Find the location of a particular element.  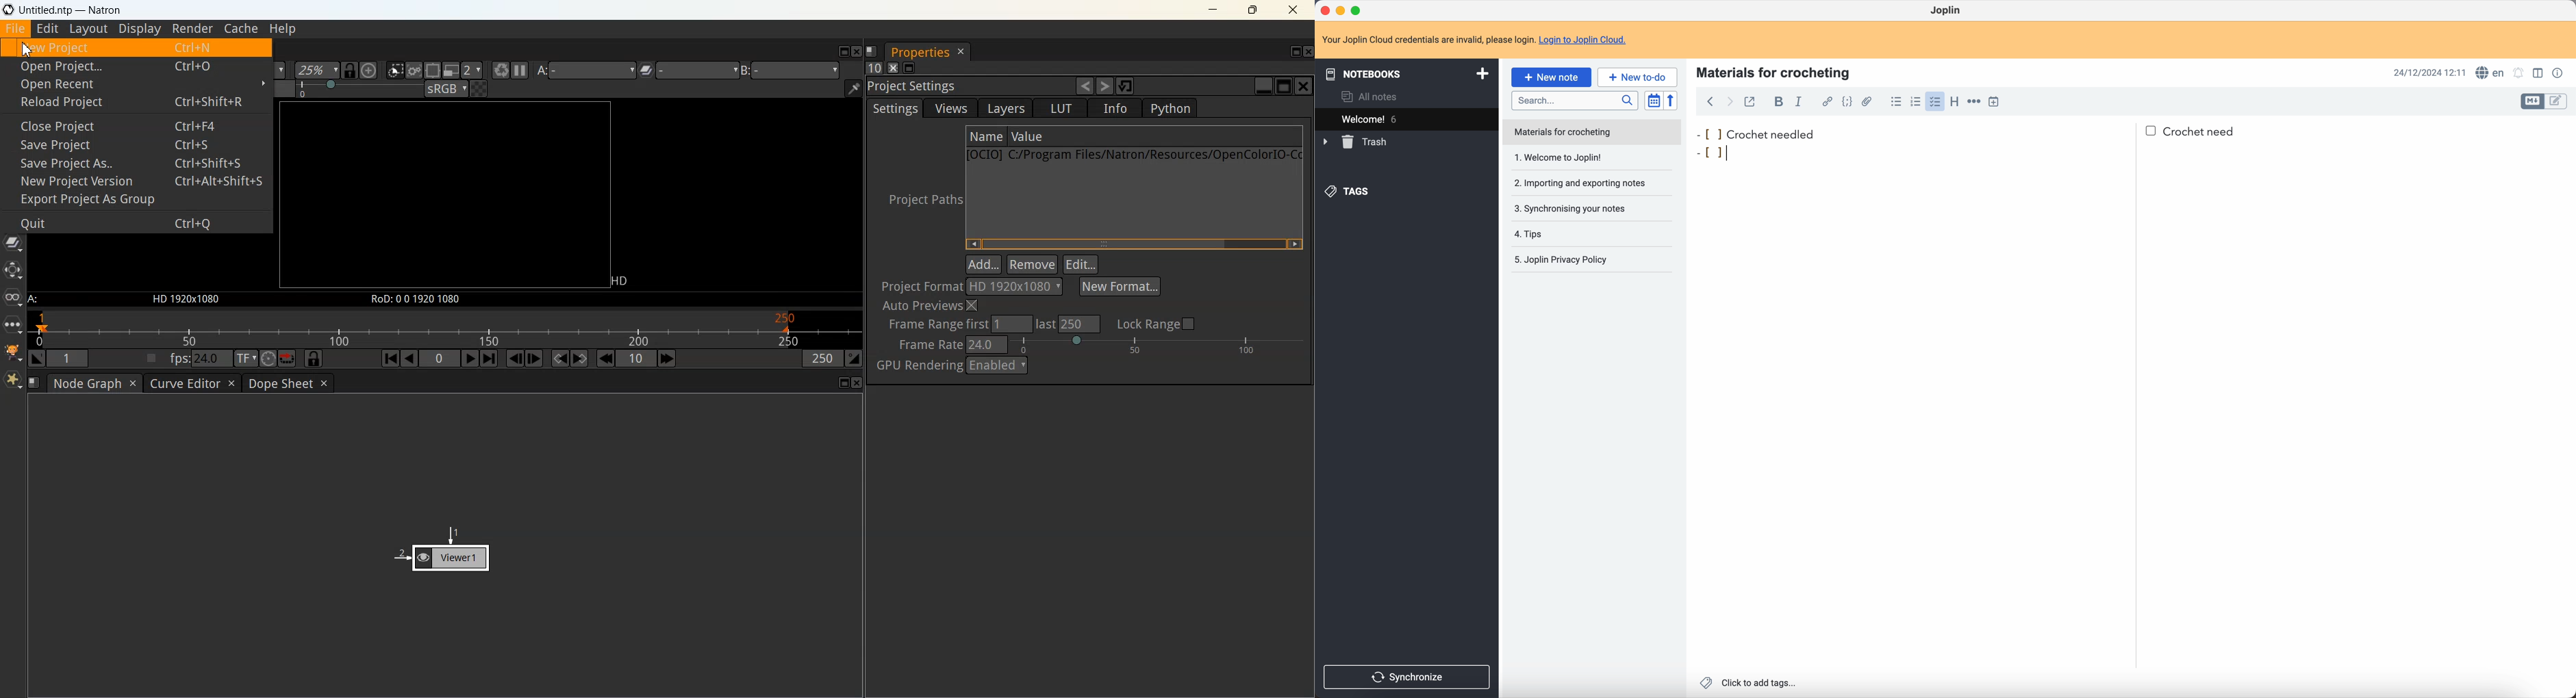

toggle external editing is located at coordinates (1751, 104).